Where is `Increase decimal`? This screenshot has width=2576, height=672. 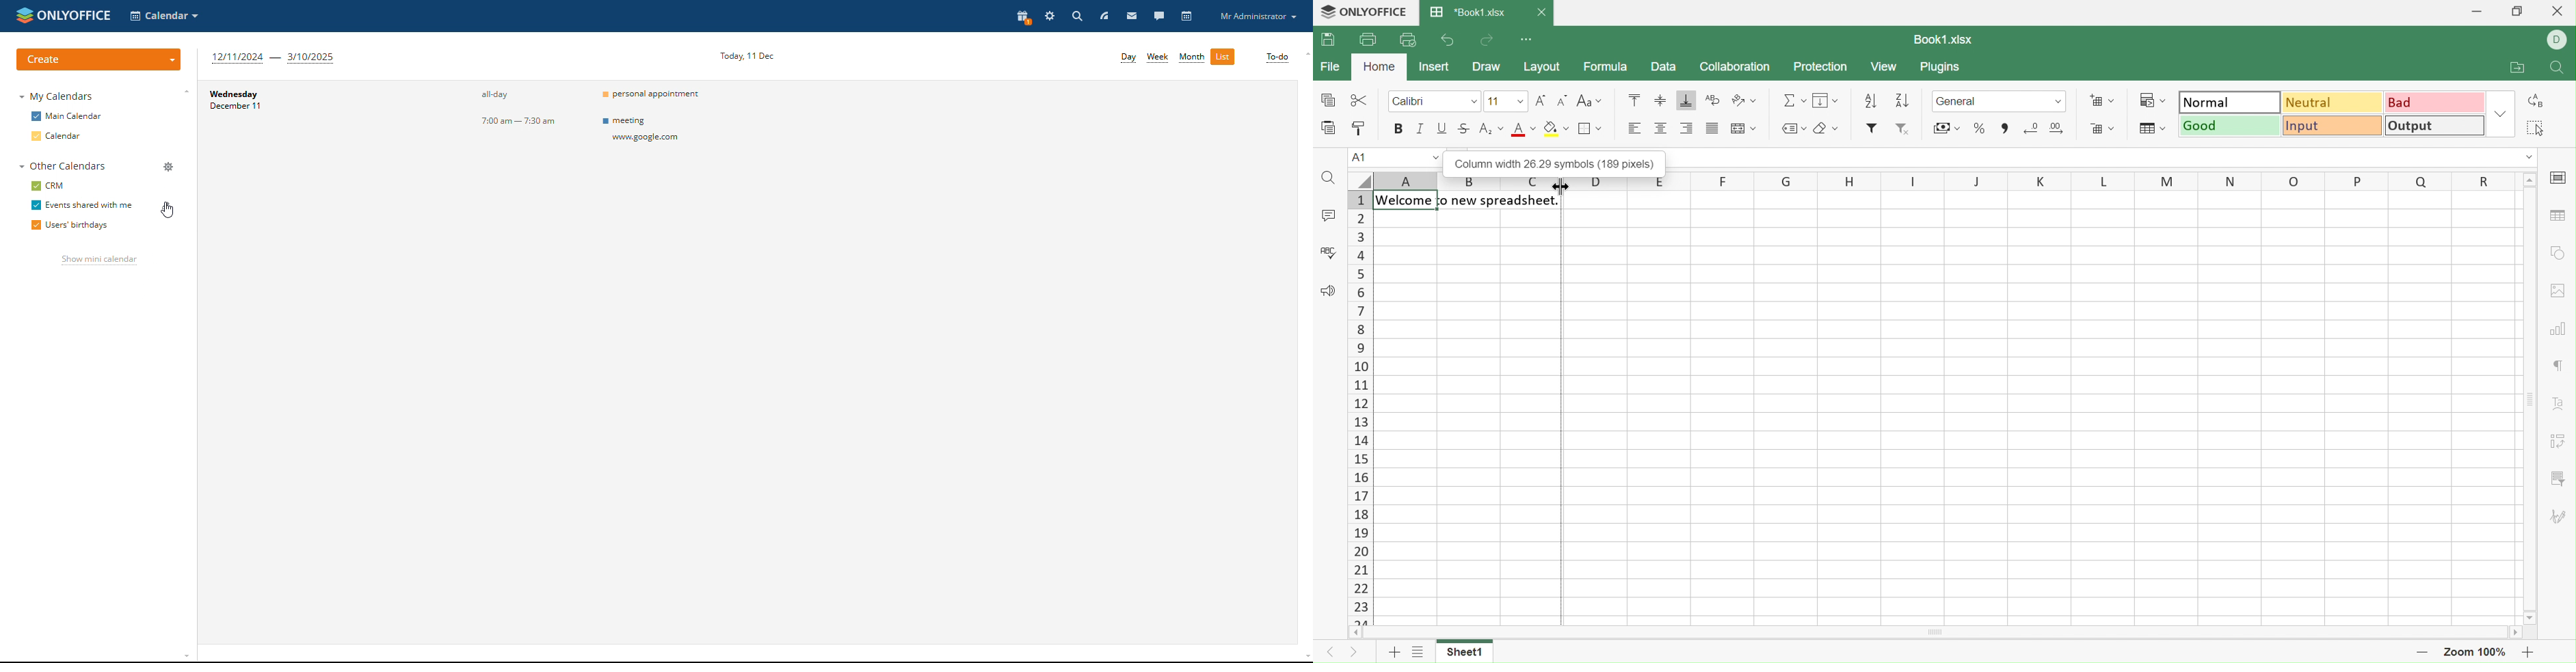 Increase decimal is located at coordinates (2058, 129).